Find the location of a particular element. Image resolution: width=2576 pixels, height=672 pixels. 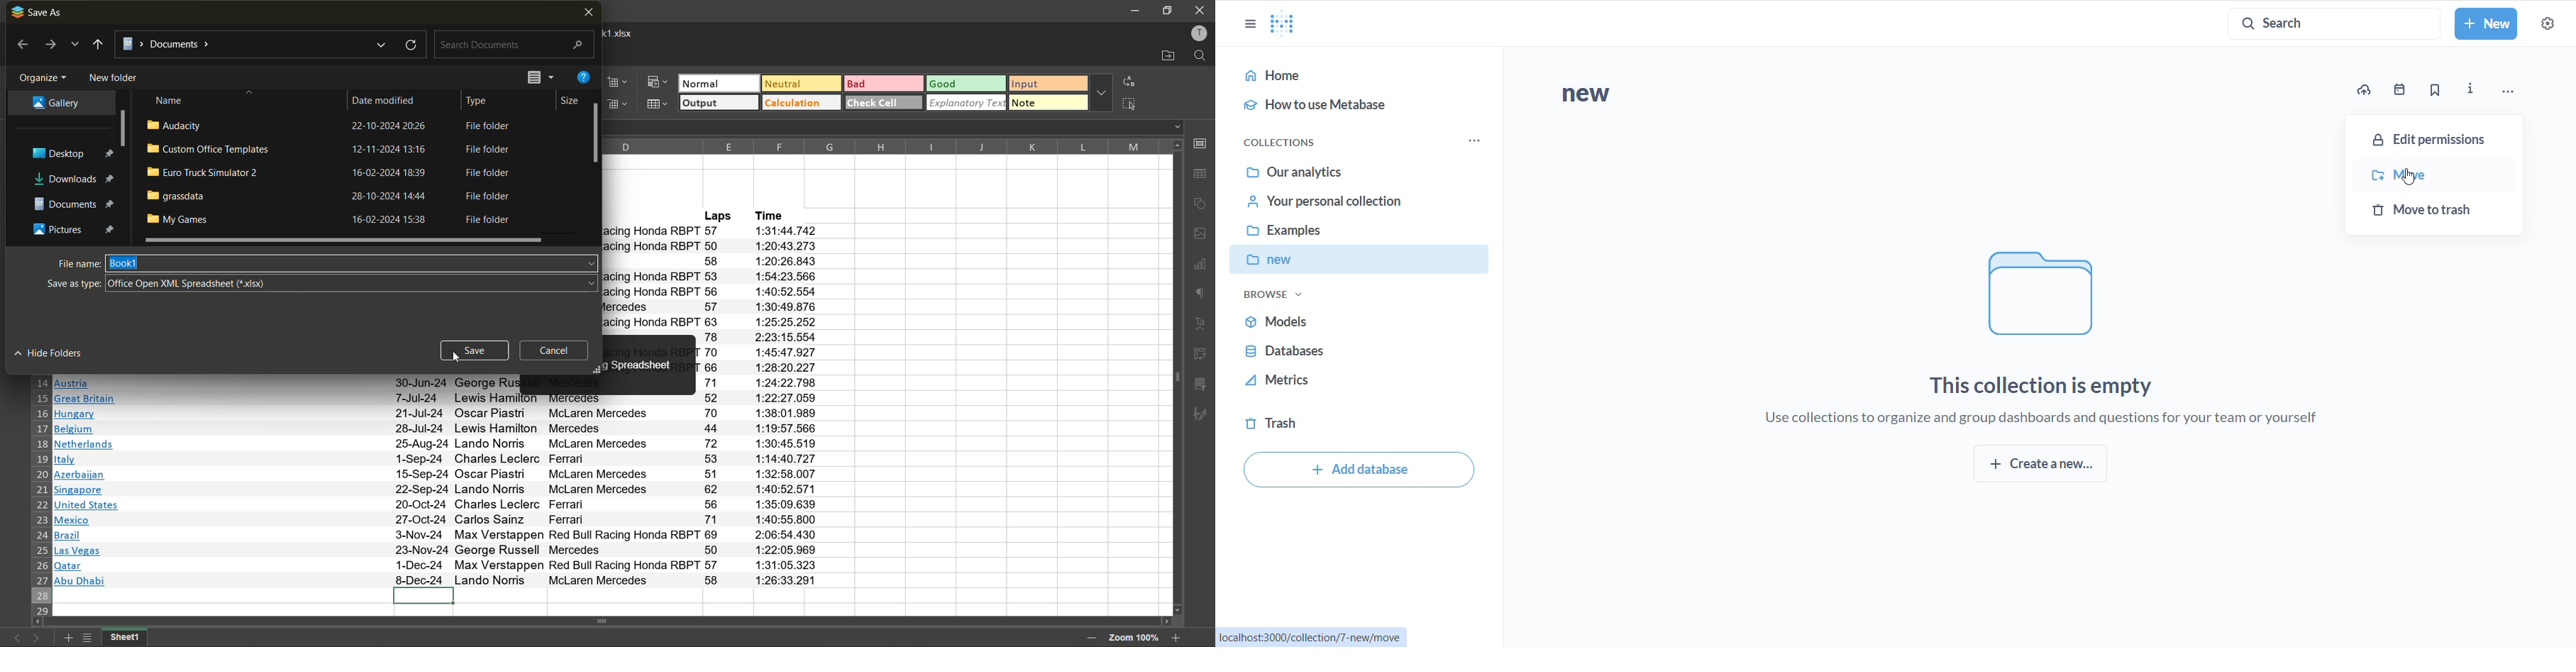

browse is located at coordinates (1274, 298).